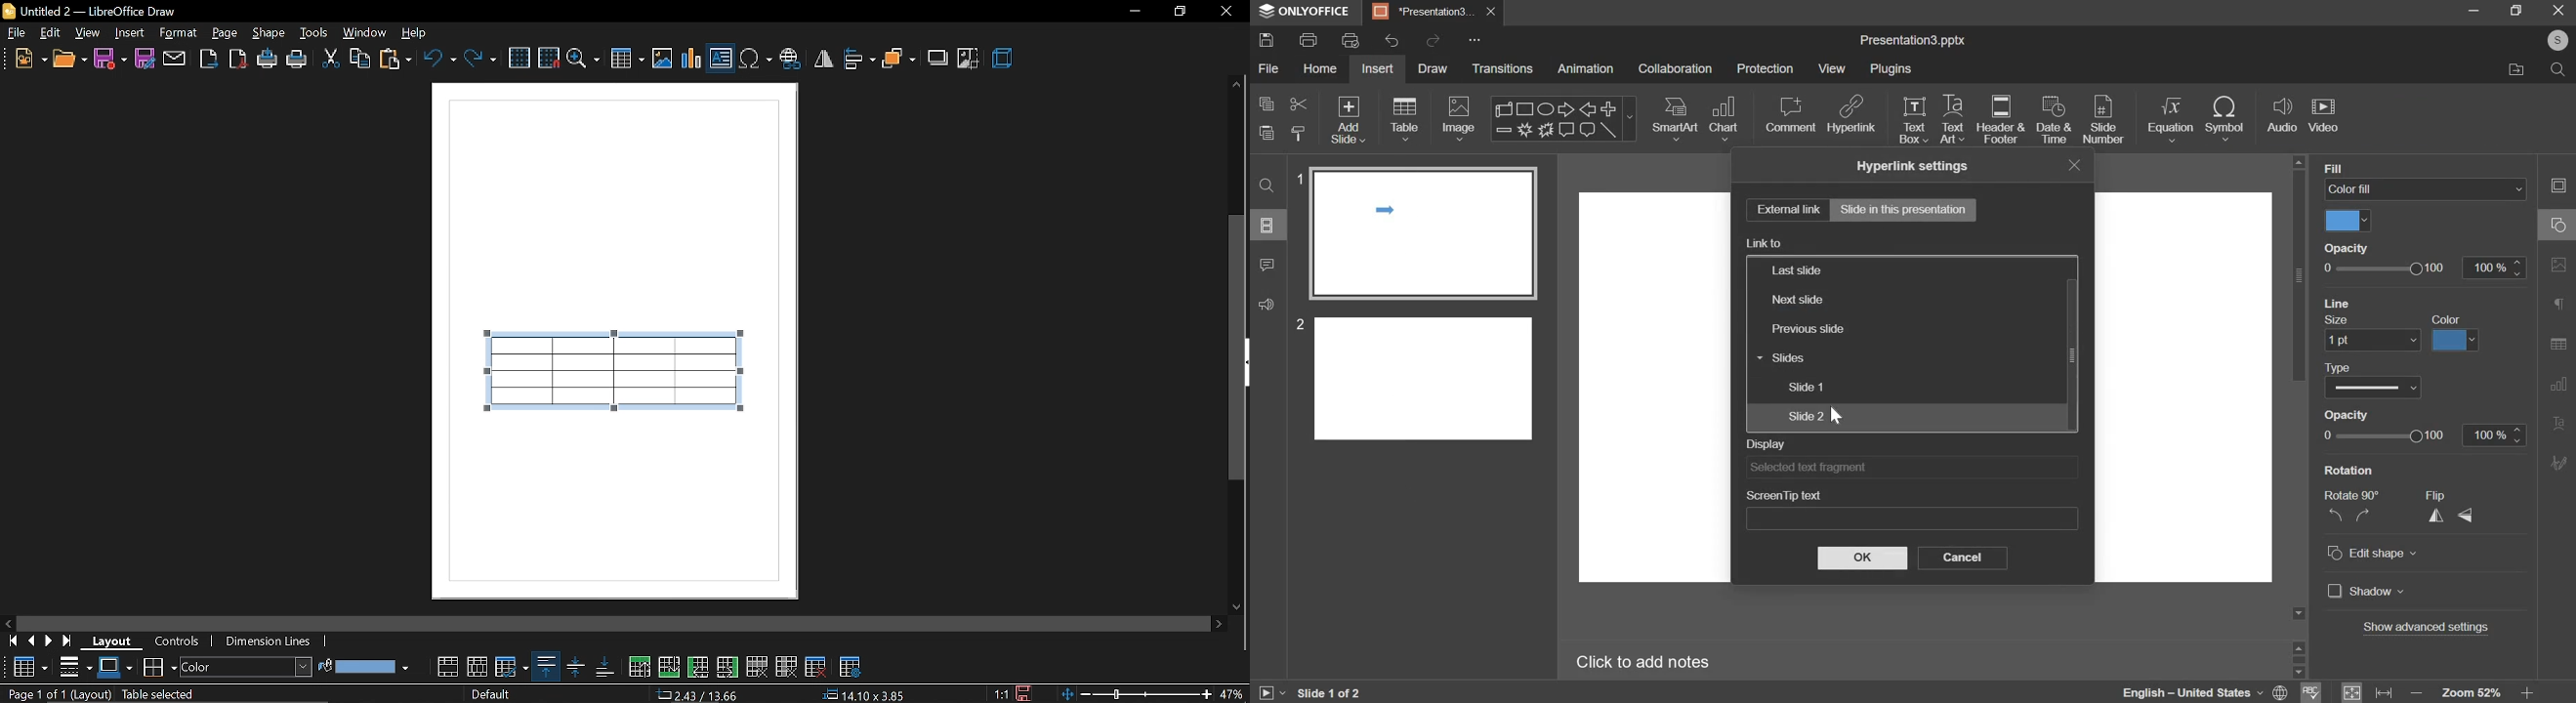 This screenshot has height=728, width=2576. I want to click on Last slide, so click(1869, 270).